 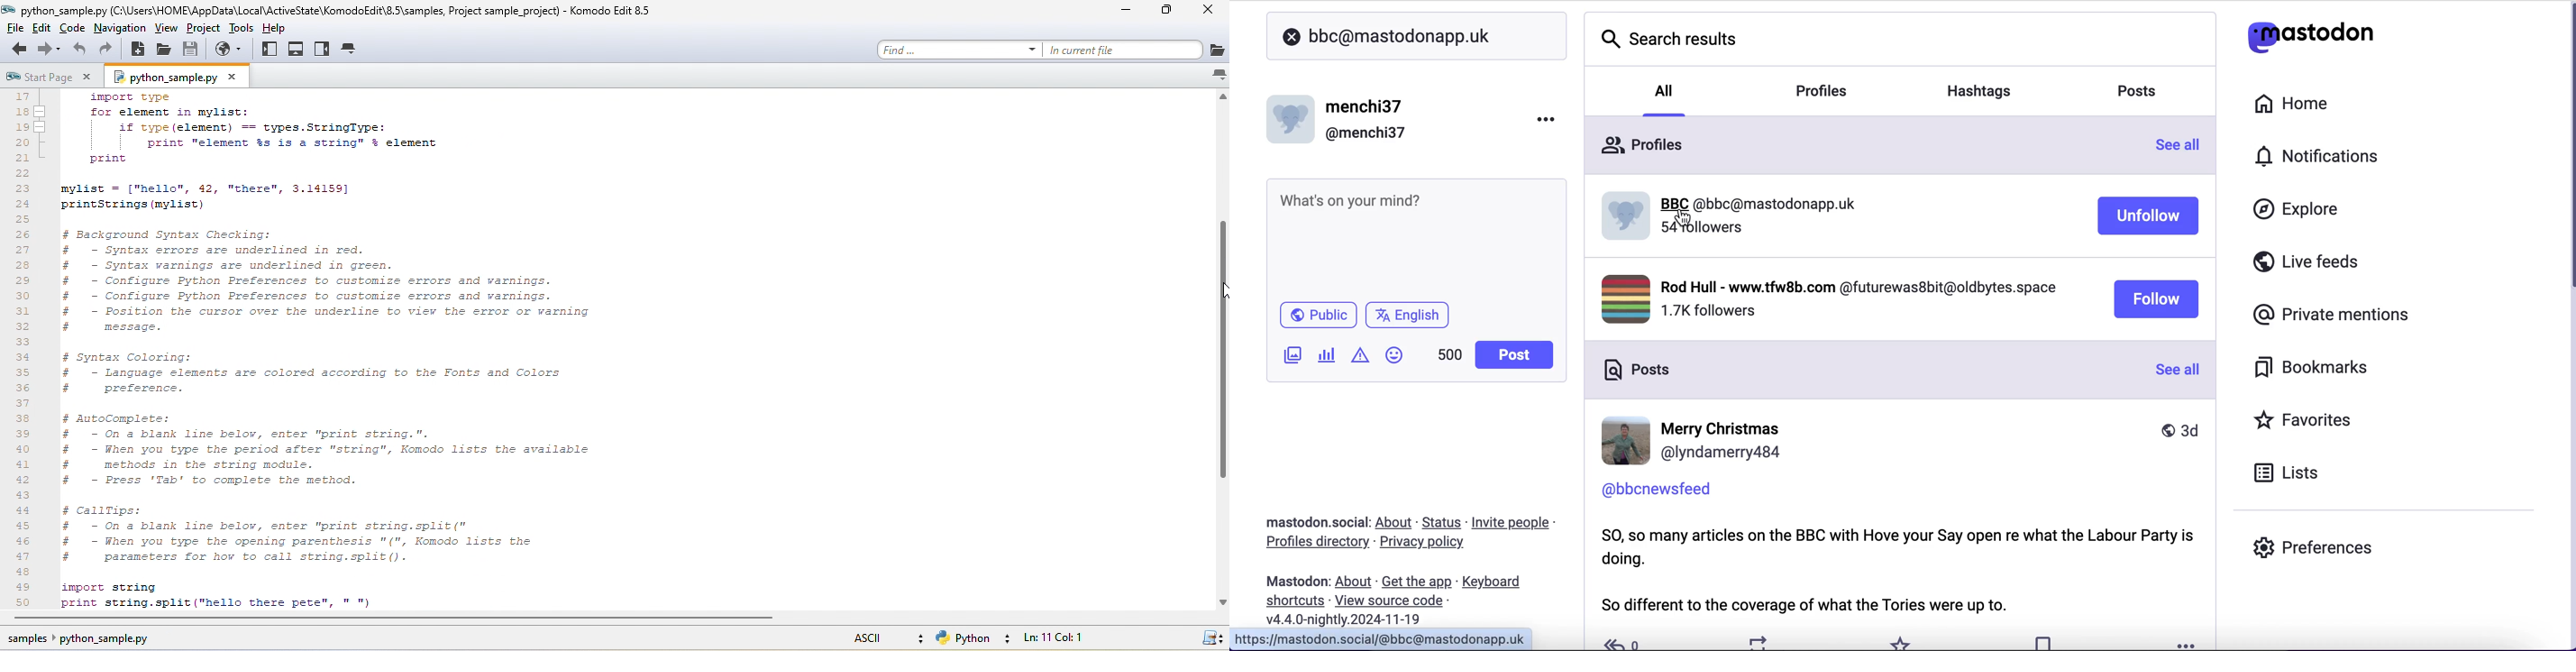 I want to click on posts, so click(x=2137, y=90).